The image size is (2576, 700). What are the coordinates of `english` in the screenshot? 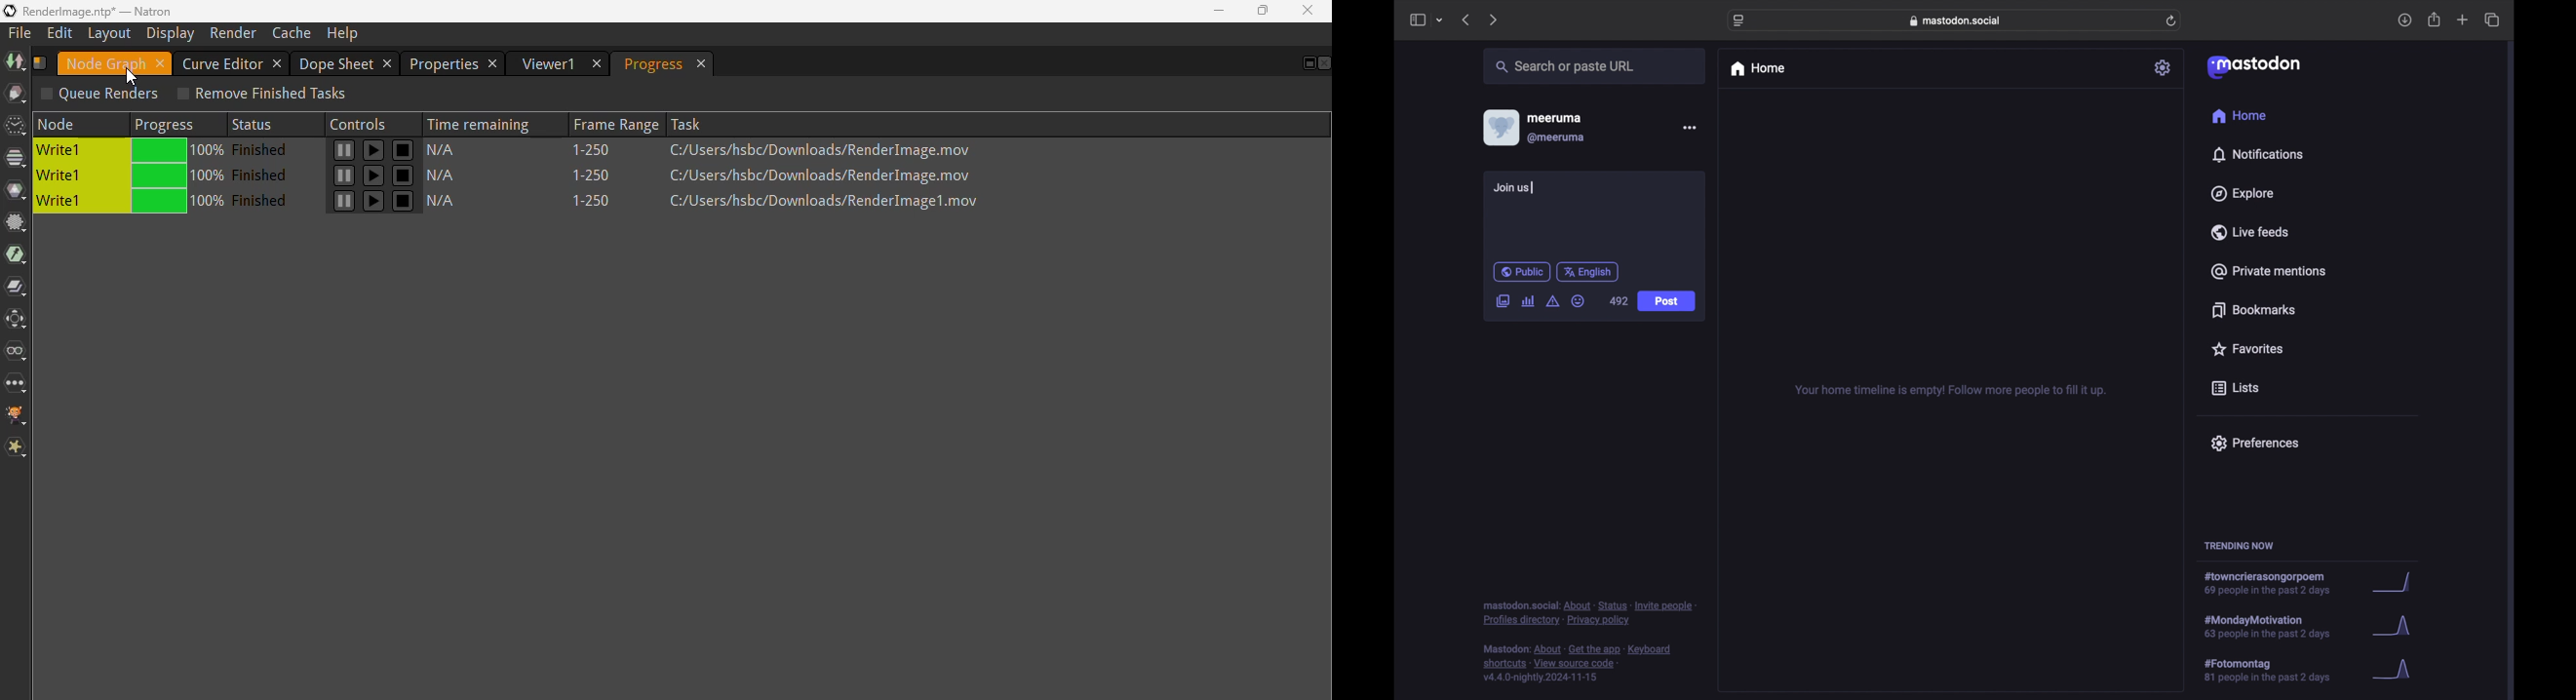 It's located at (1588, 272).